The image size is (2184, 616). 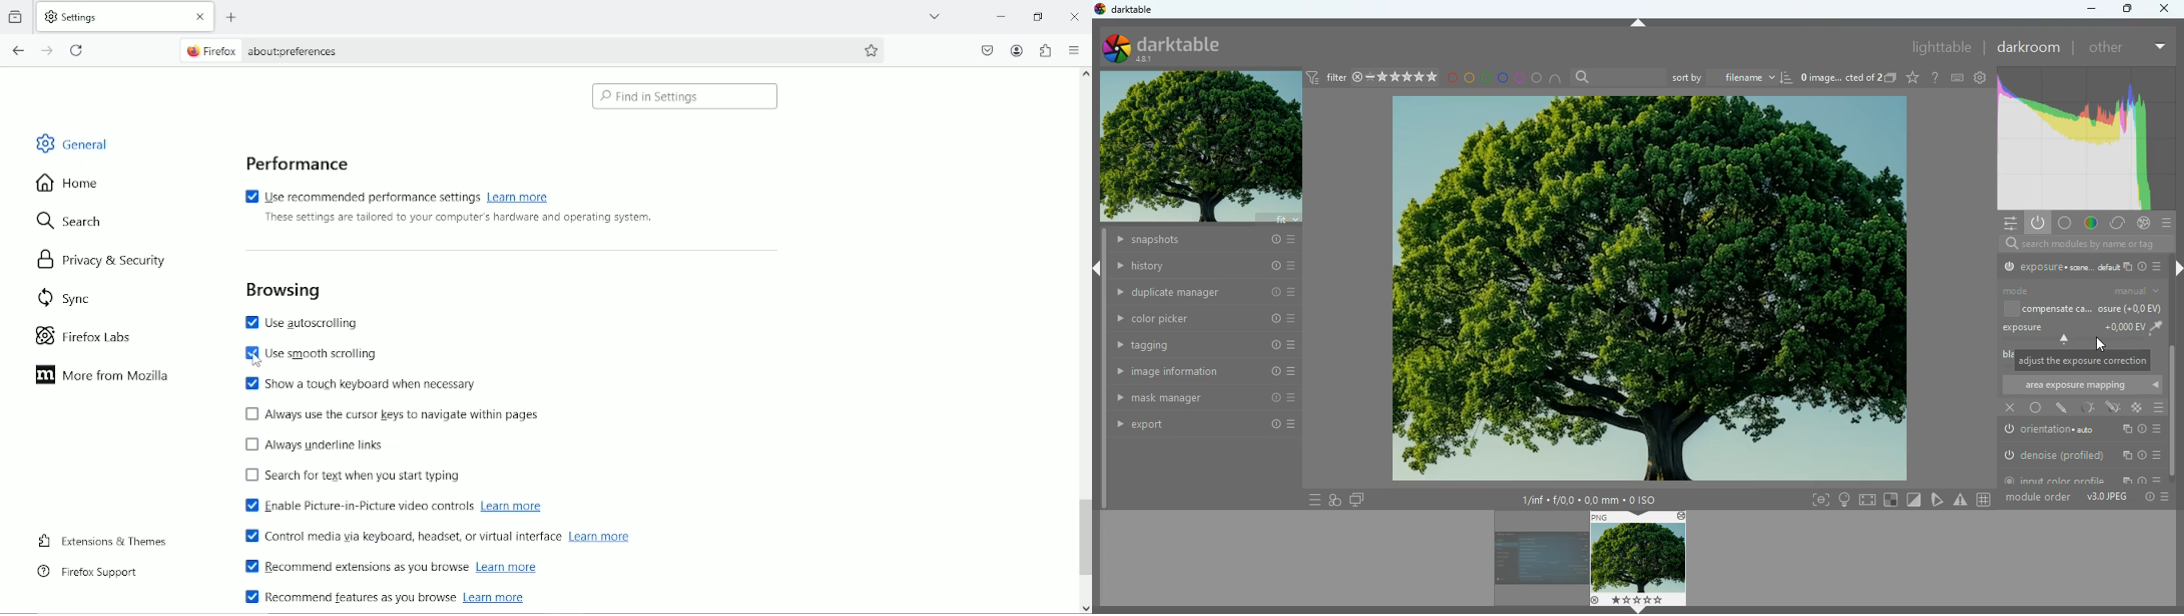 I want to click on power, so click(x=2039, y=222).